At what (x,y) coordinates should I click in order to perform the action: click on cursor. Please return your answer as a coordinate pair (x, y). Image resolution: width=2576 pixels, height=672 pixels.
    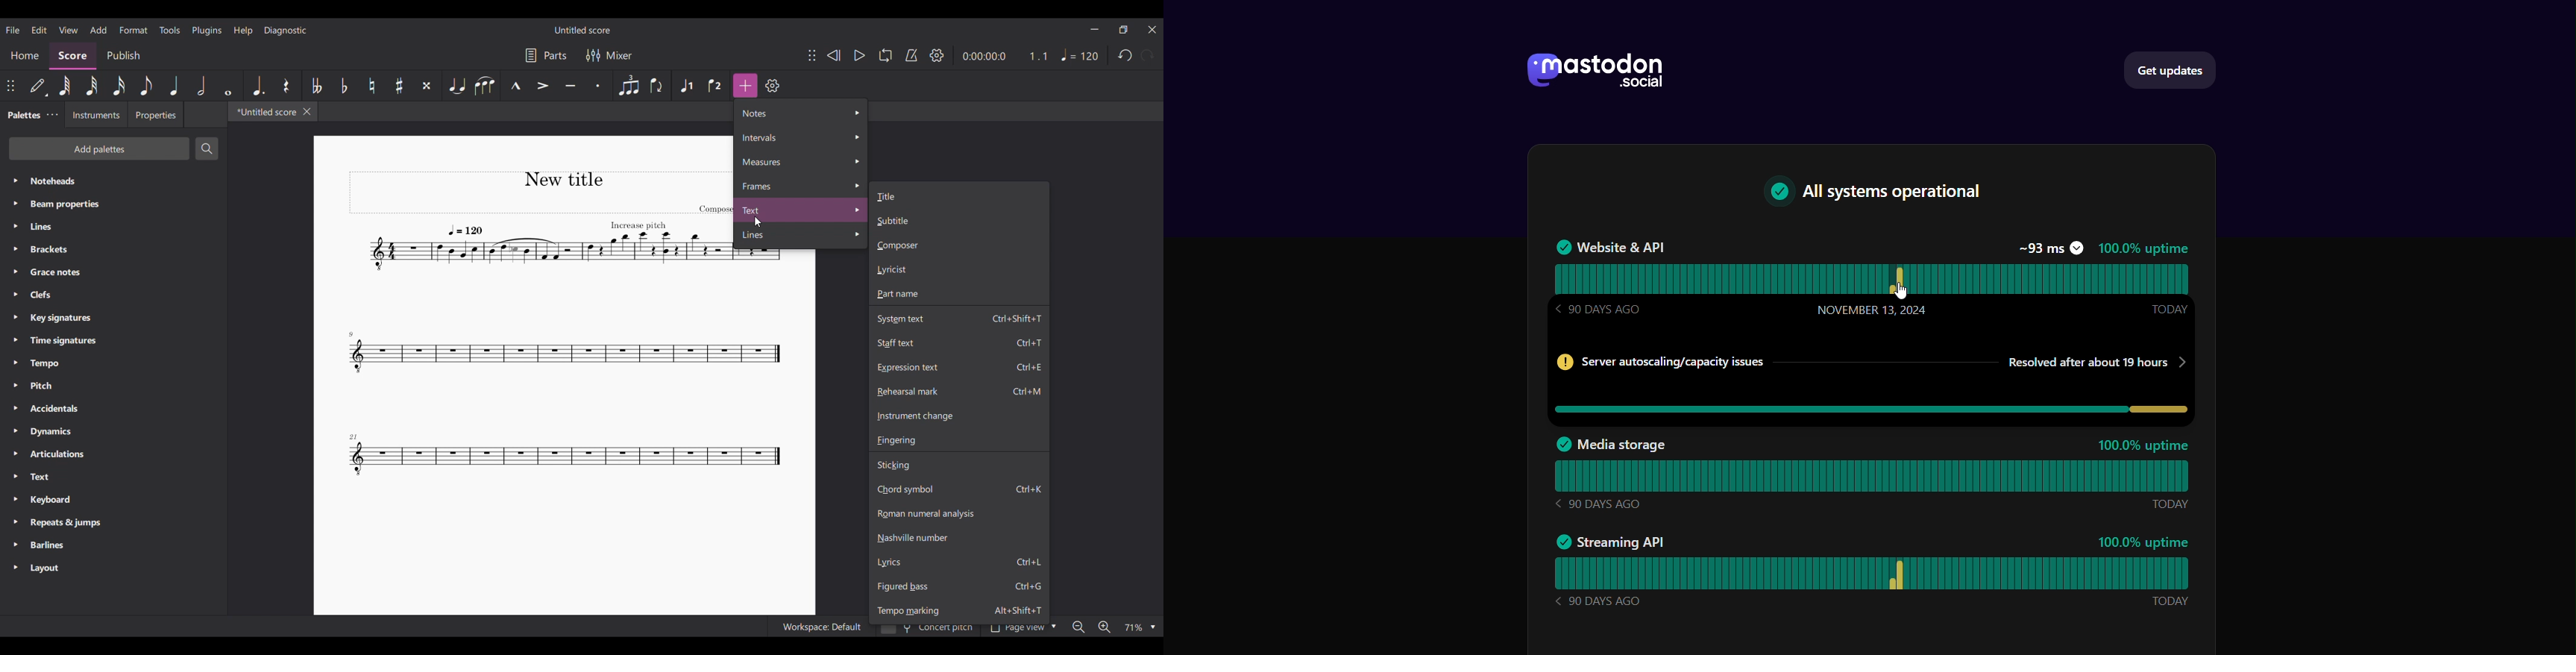
    Looking at the image, I should click on (1904, 290).